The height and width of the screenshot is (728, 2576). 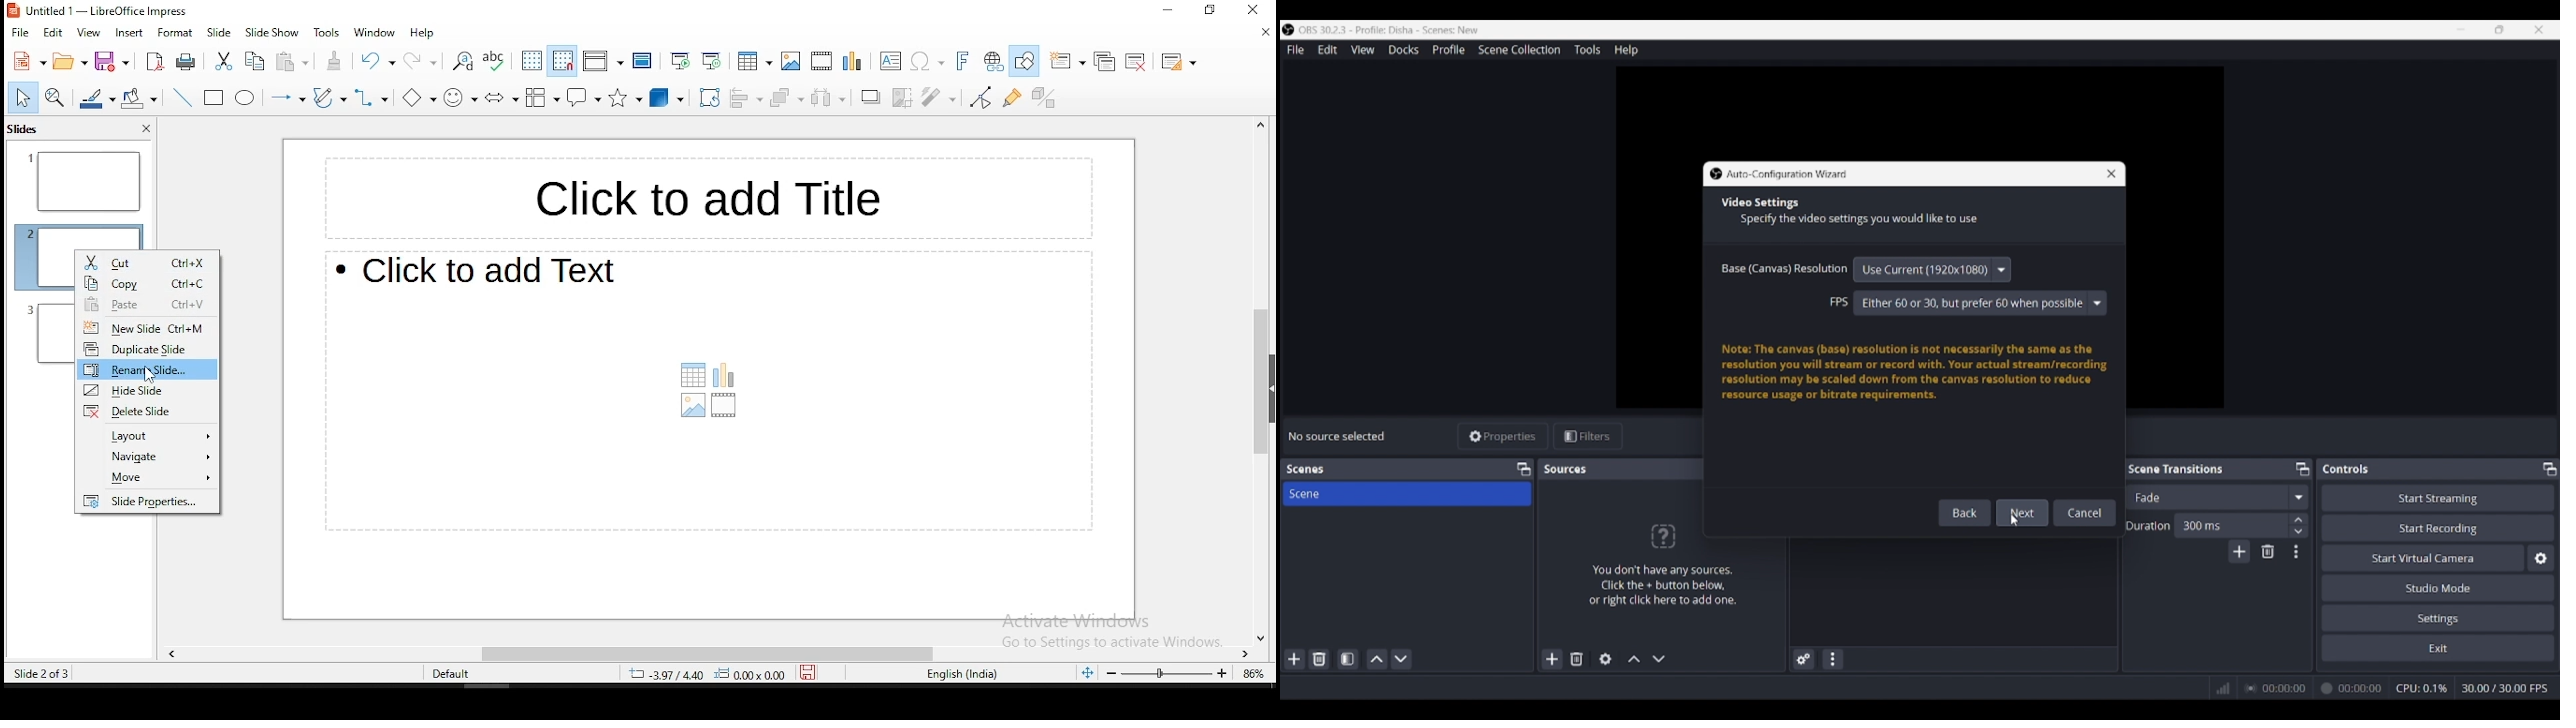 What do you see at coordinates (1327, 50) in the screenshot?
I see `Edit menu` at bounding box center [1327, 50].